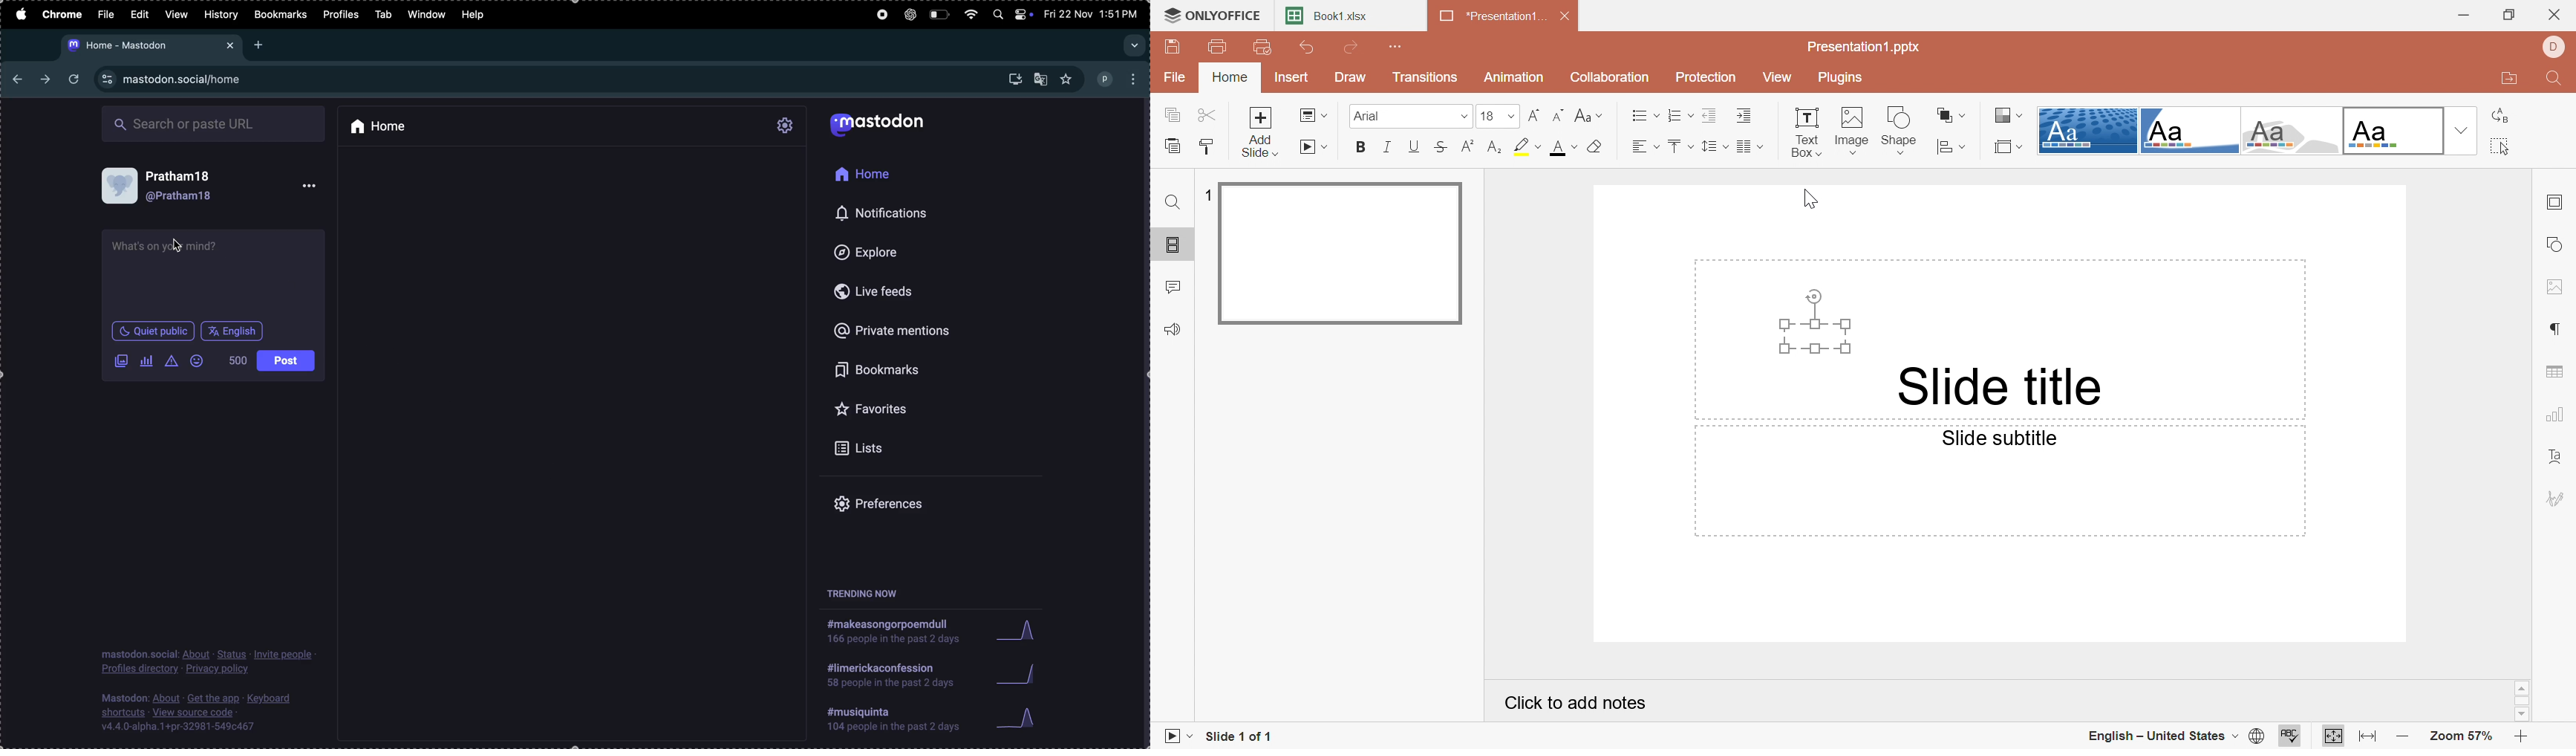 The image size is (2576, 756). What do you see at coordinates (898, 449) in the screenshot?
I see `lists` at bounding box center [898, 449].